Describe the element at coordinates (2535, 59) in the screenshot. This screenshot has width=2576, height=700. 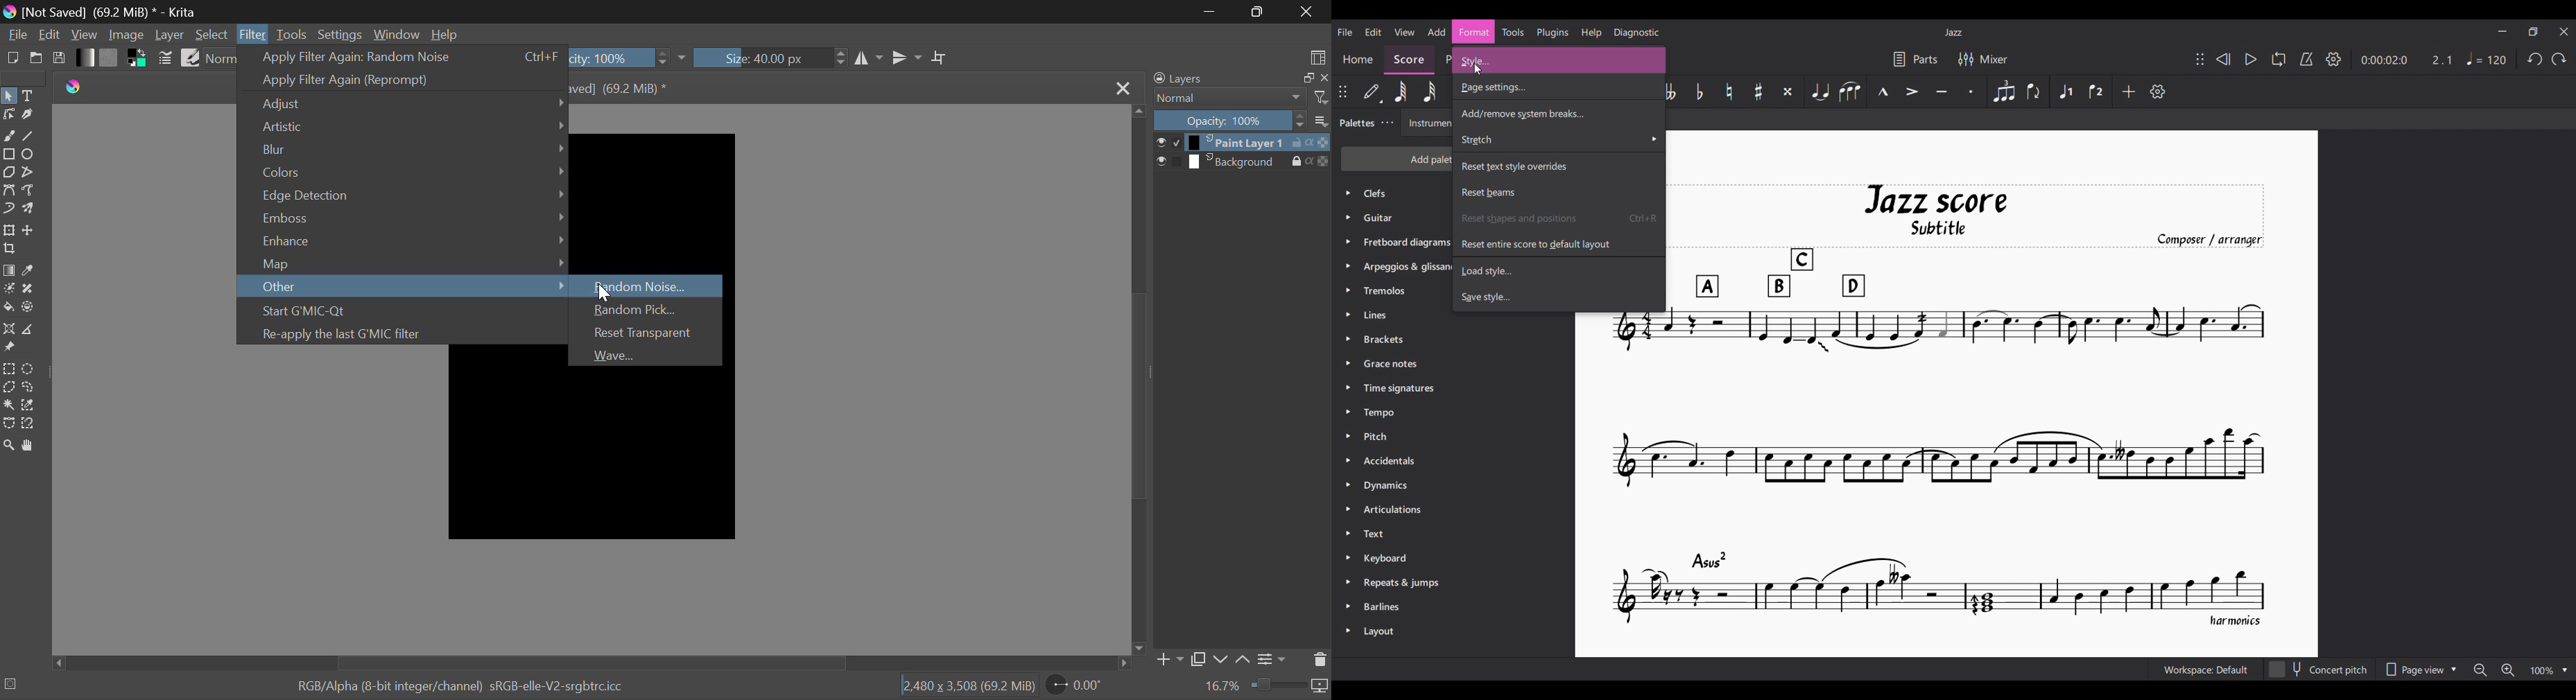
I see `Undo` at that location.